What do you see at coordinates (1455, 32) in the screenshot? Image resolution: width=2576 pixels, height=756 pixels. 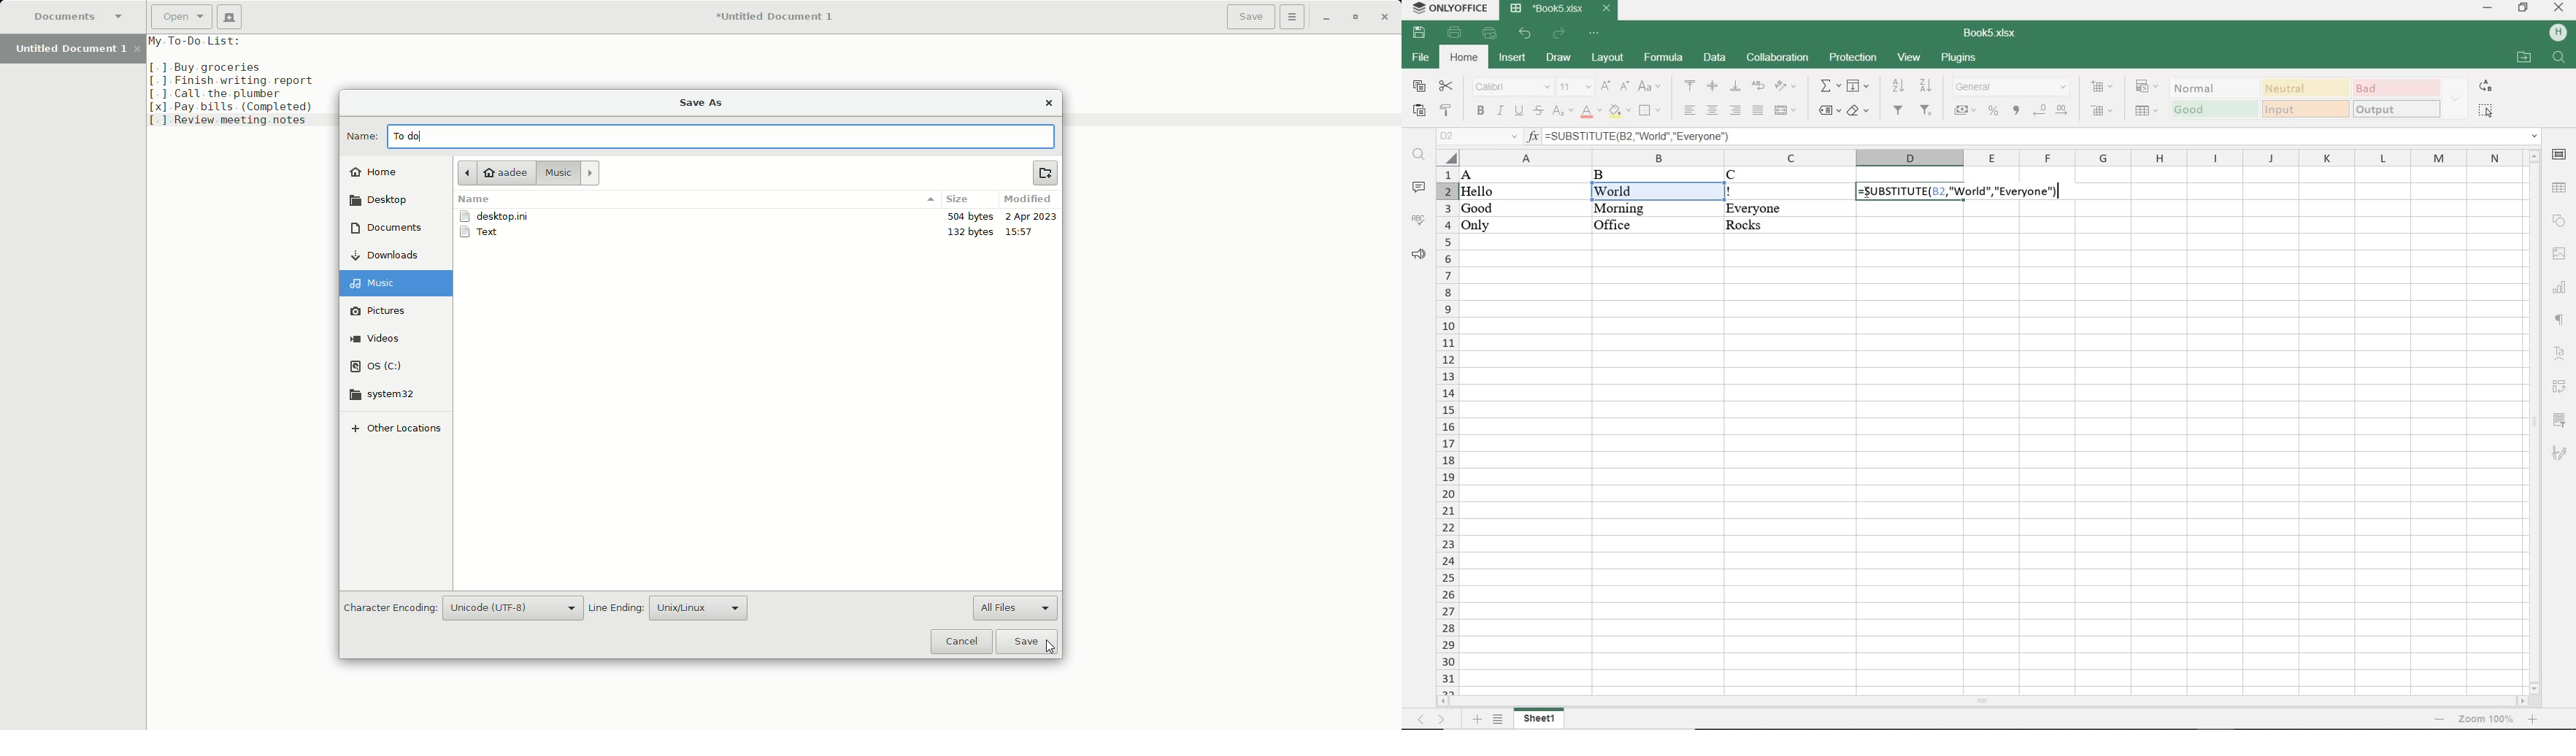 I see `print` at bounding box center [1455, 32].